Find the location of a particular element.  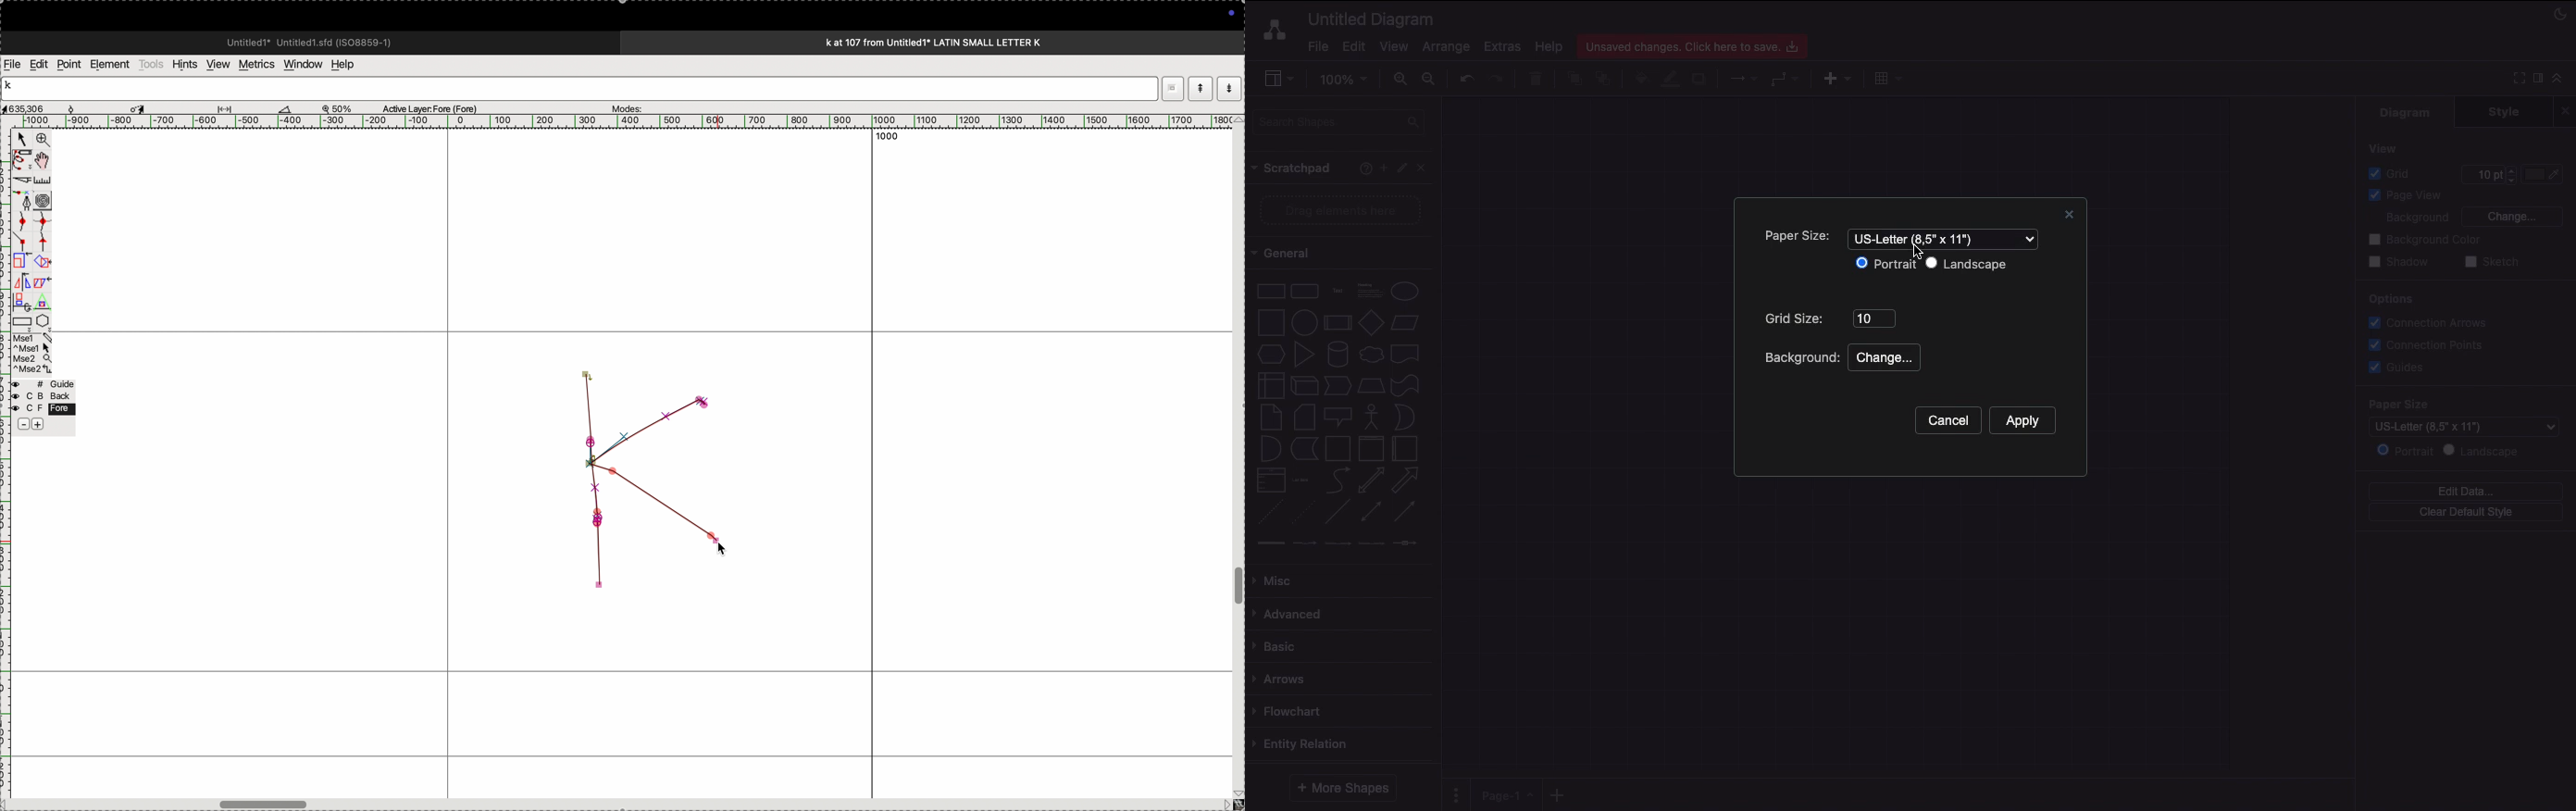

Change.. is located at coordinates (1882, 358).